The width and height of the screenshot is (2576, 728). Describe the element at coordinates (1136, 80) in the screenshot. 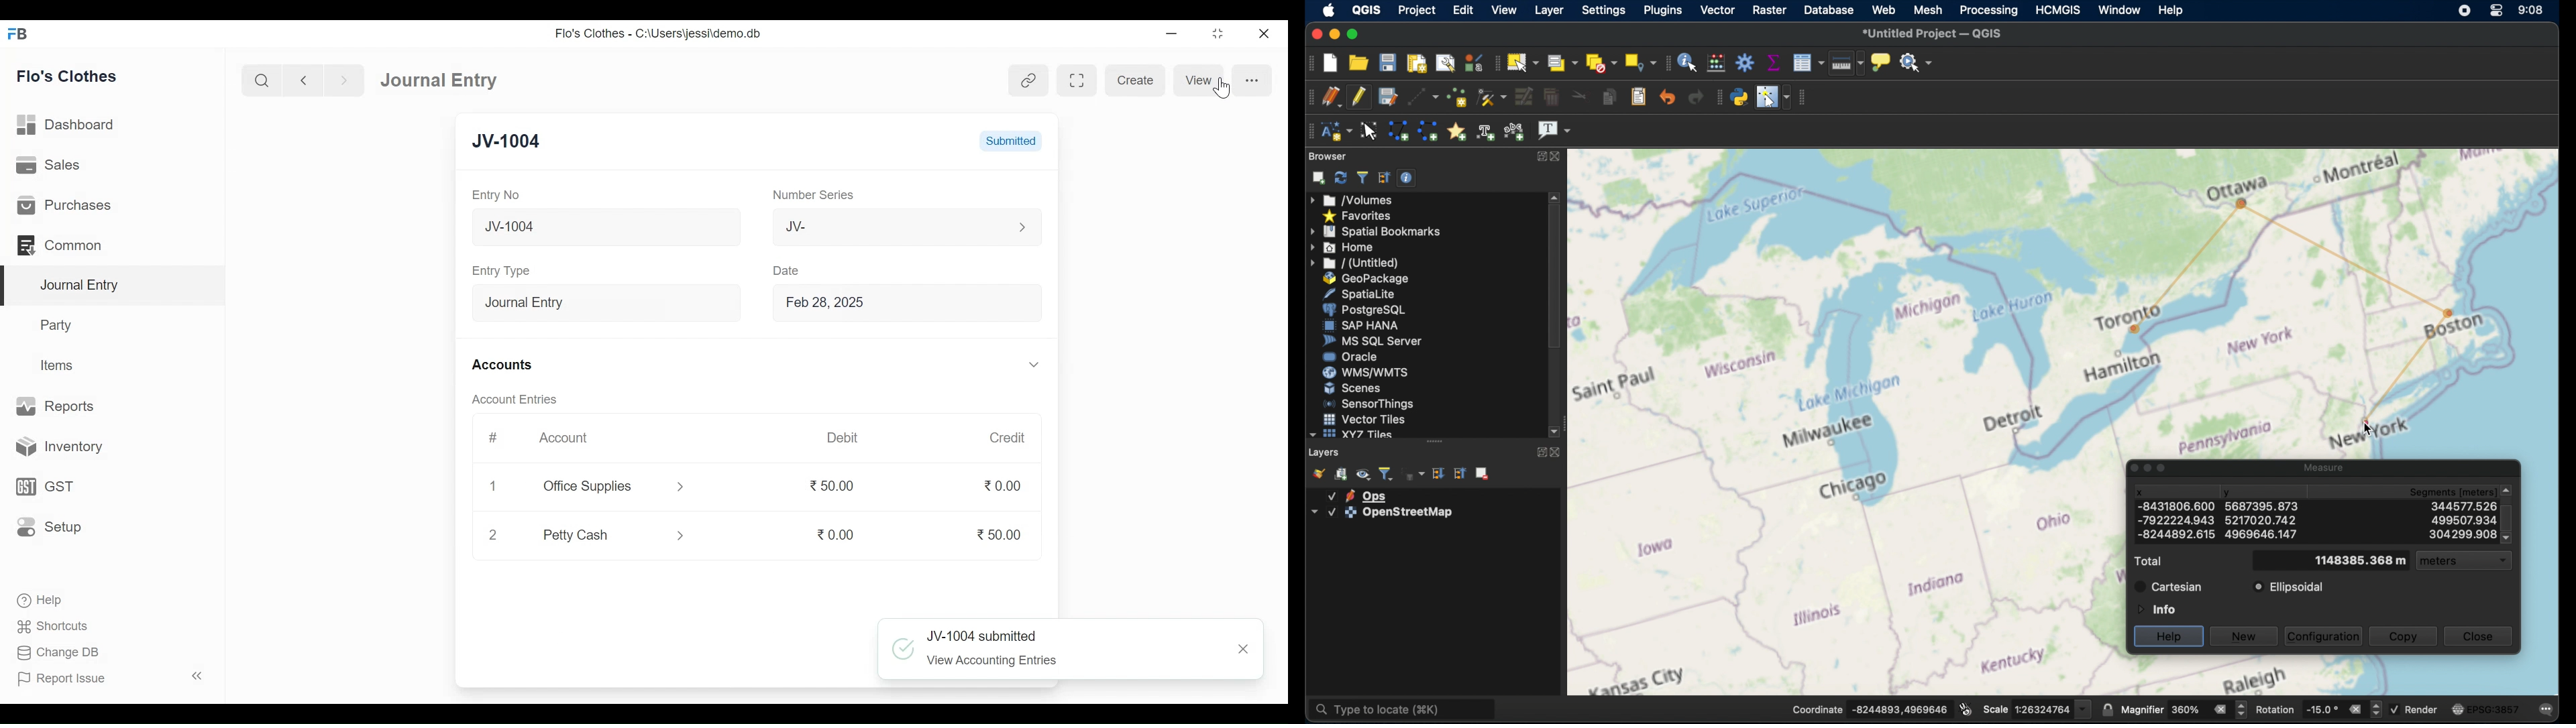

I see `Create` at that location.